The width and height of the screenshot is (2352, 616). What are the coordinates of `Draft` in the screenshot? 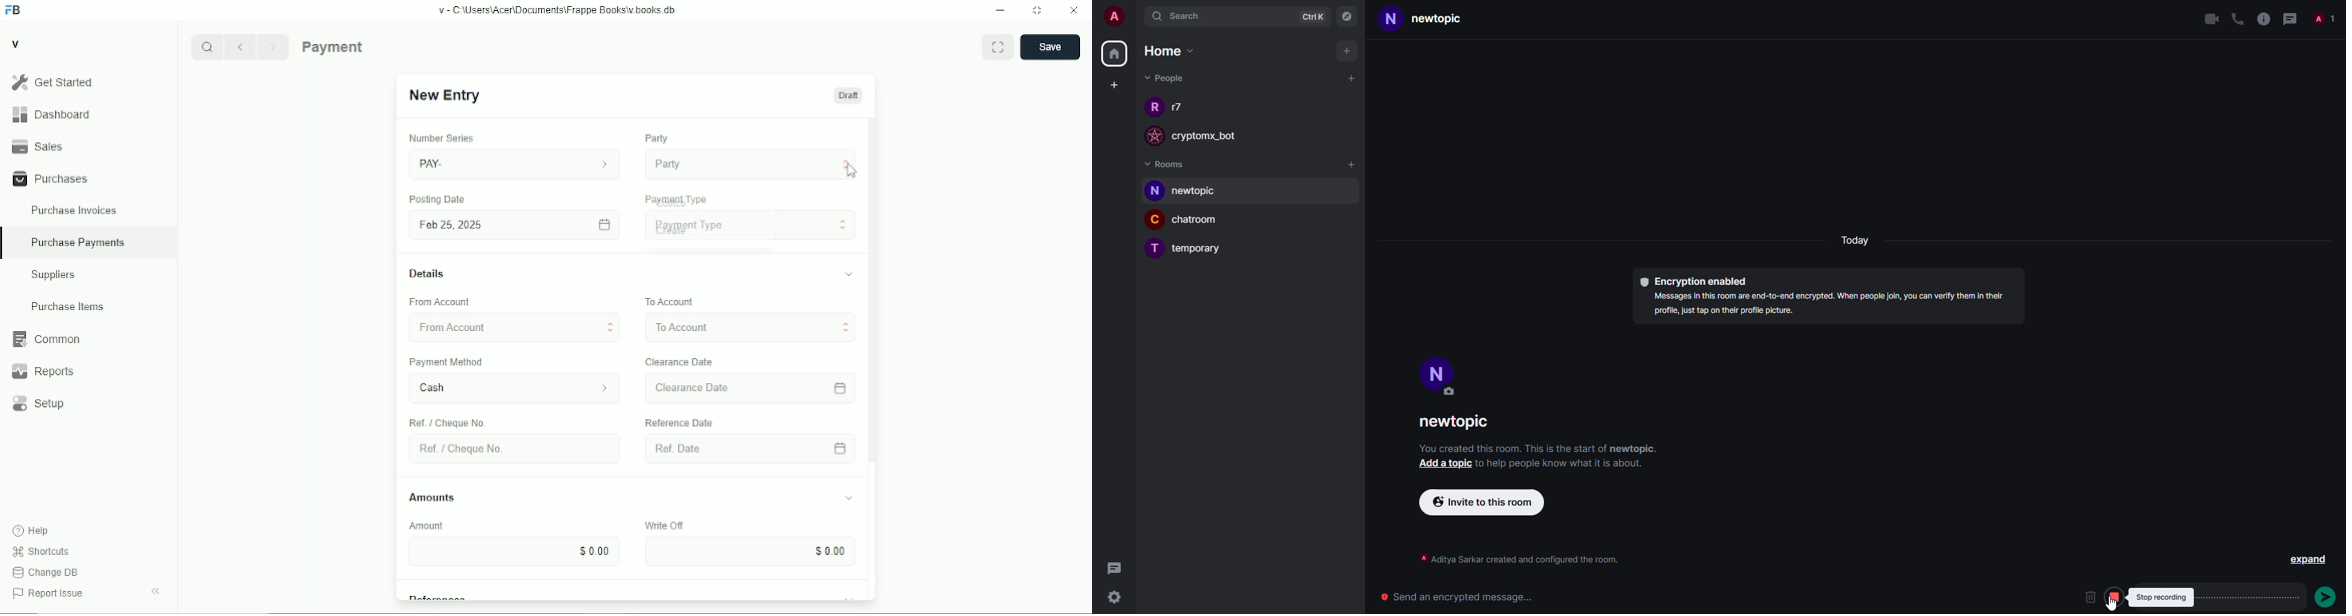 It's located at (848, 95).